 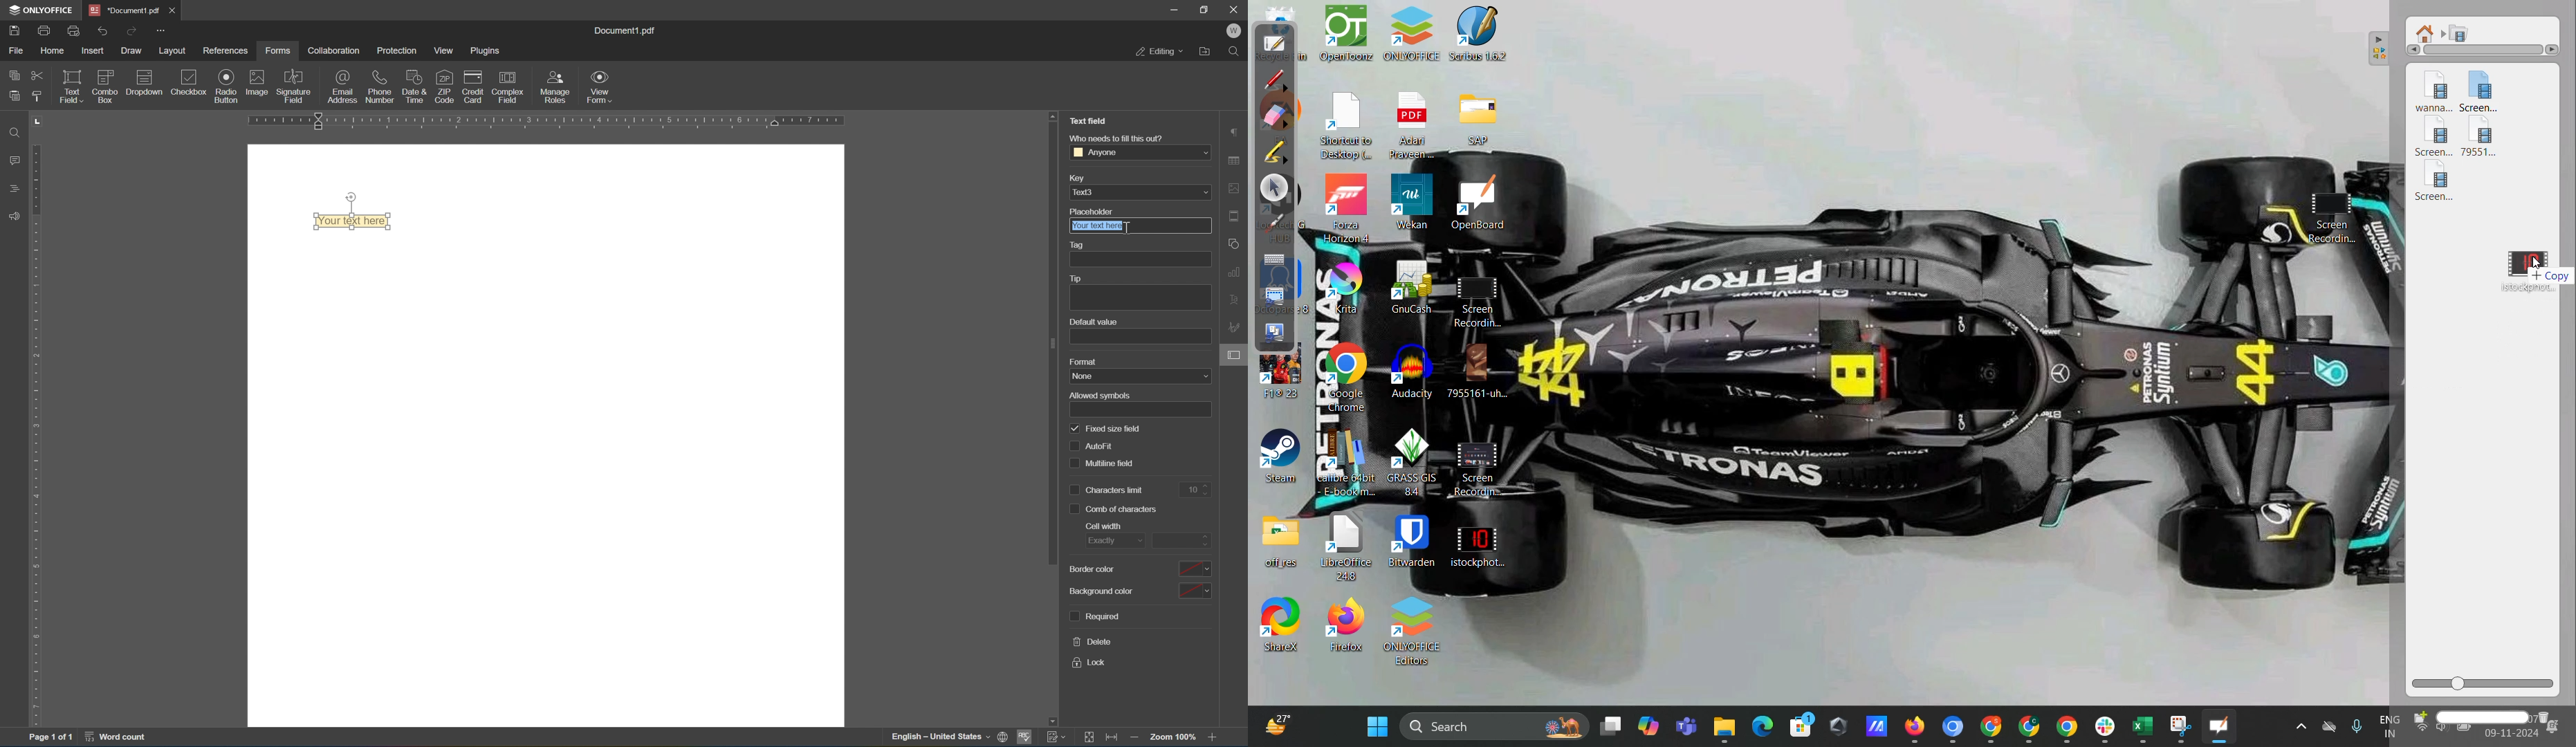 What do you see at coordinates (17, 159) in the screenshot?
I see `comments` at bounding box center [17, 159].